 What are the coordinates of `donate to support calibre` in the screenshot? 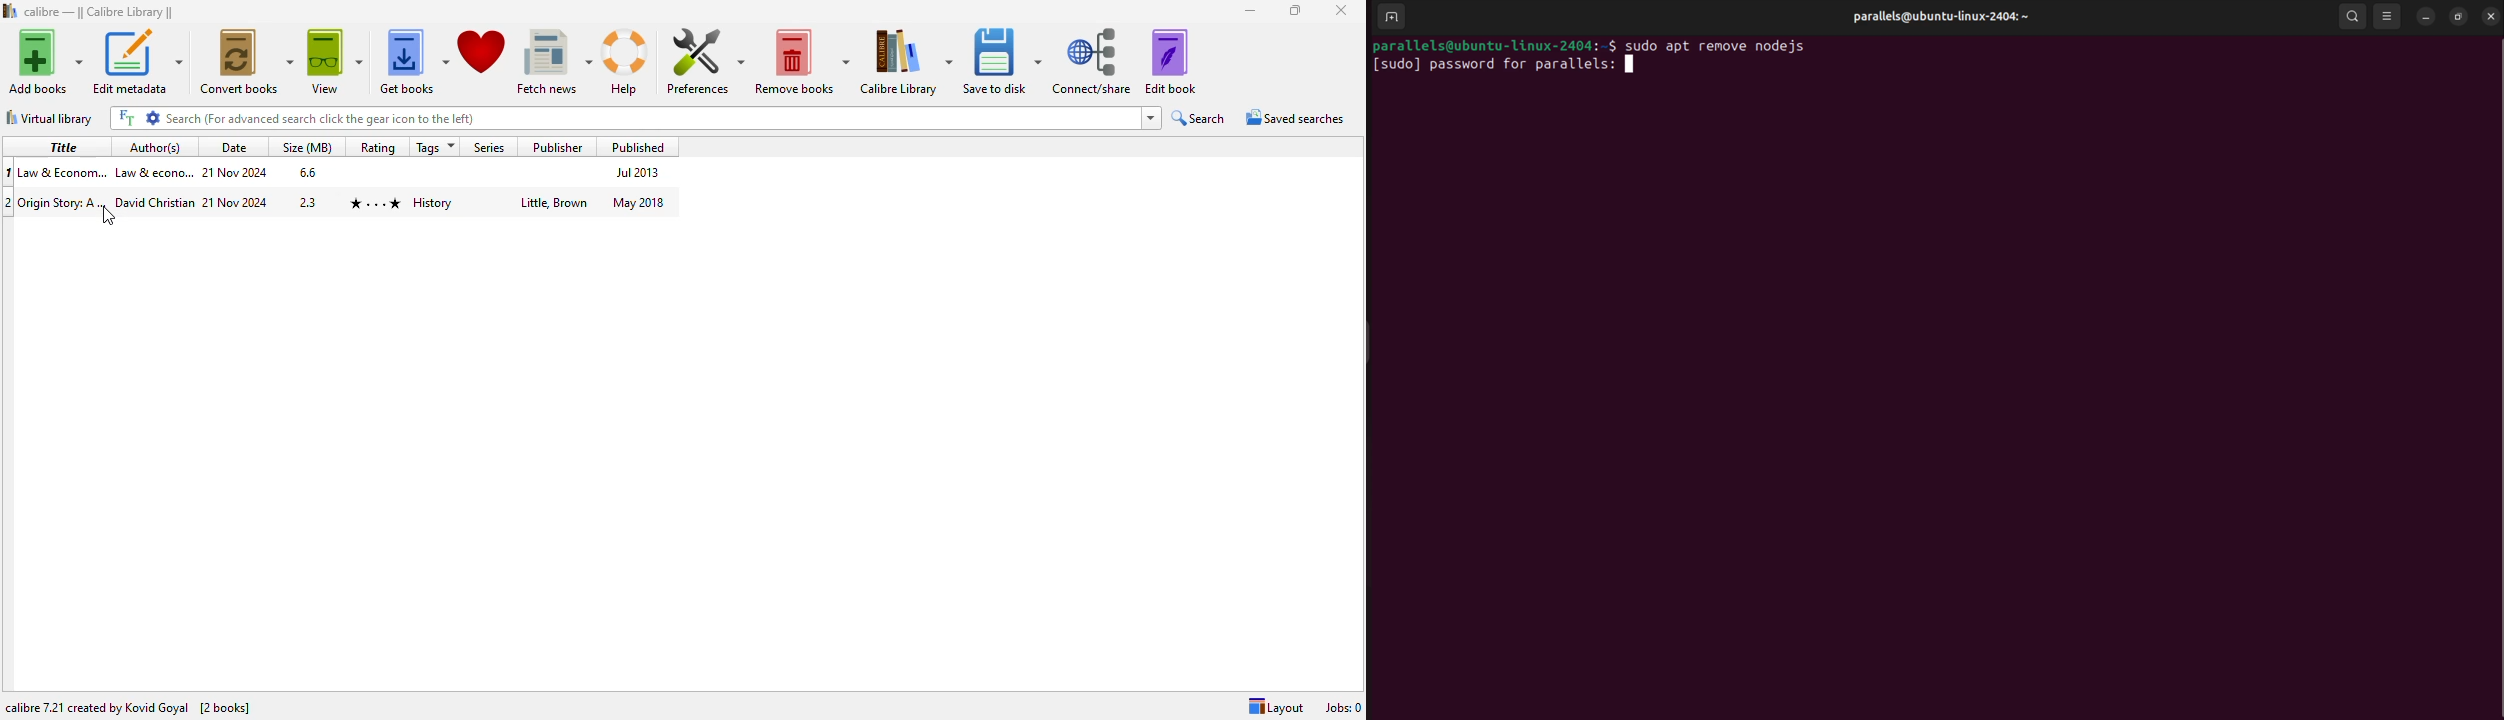 It's located at (482, 50).